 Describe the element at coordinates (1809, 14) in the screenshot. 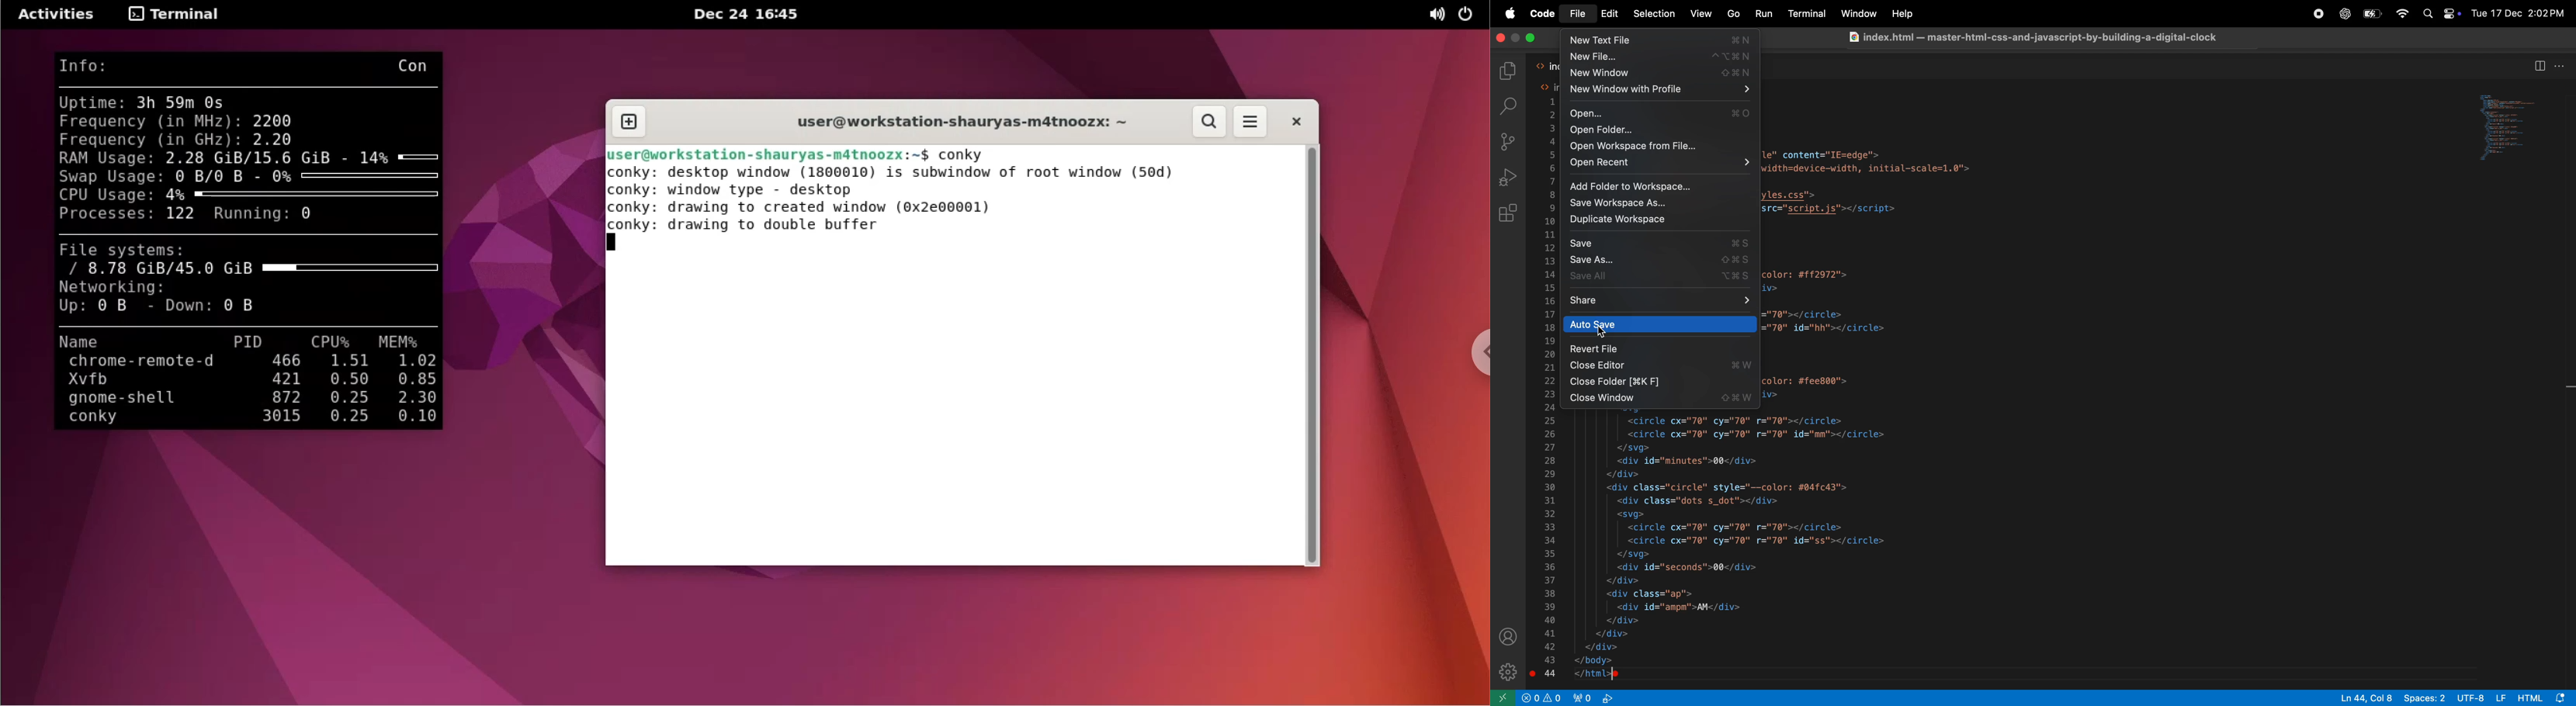

I see `terminal` at that location.